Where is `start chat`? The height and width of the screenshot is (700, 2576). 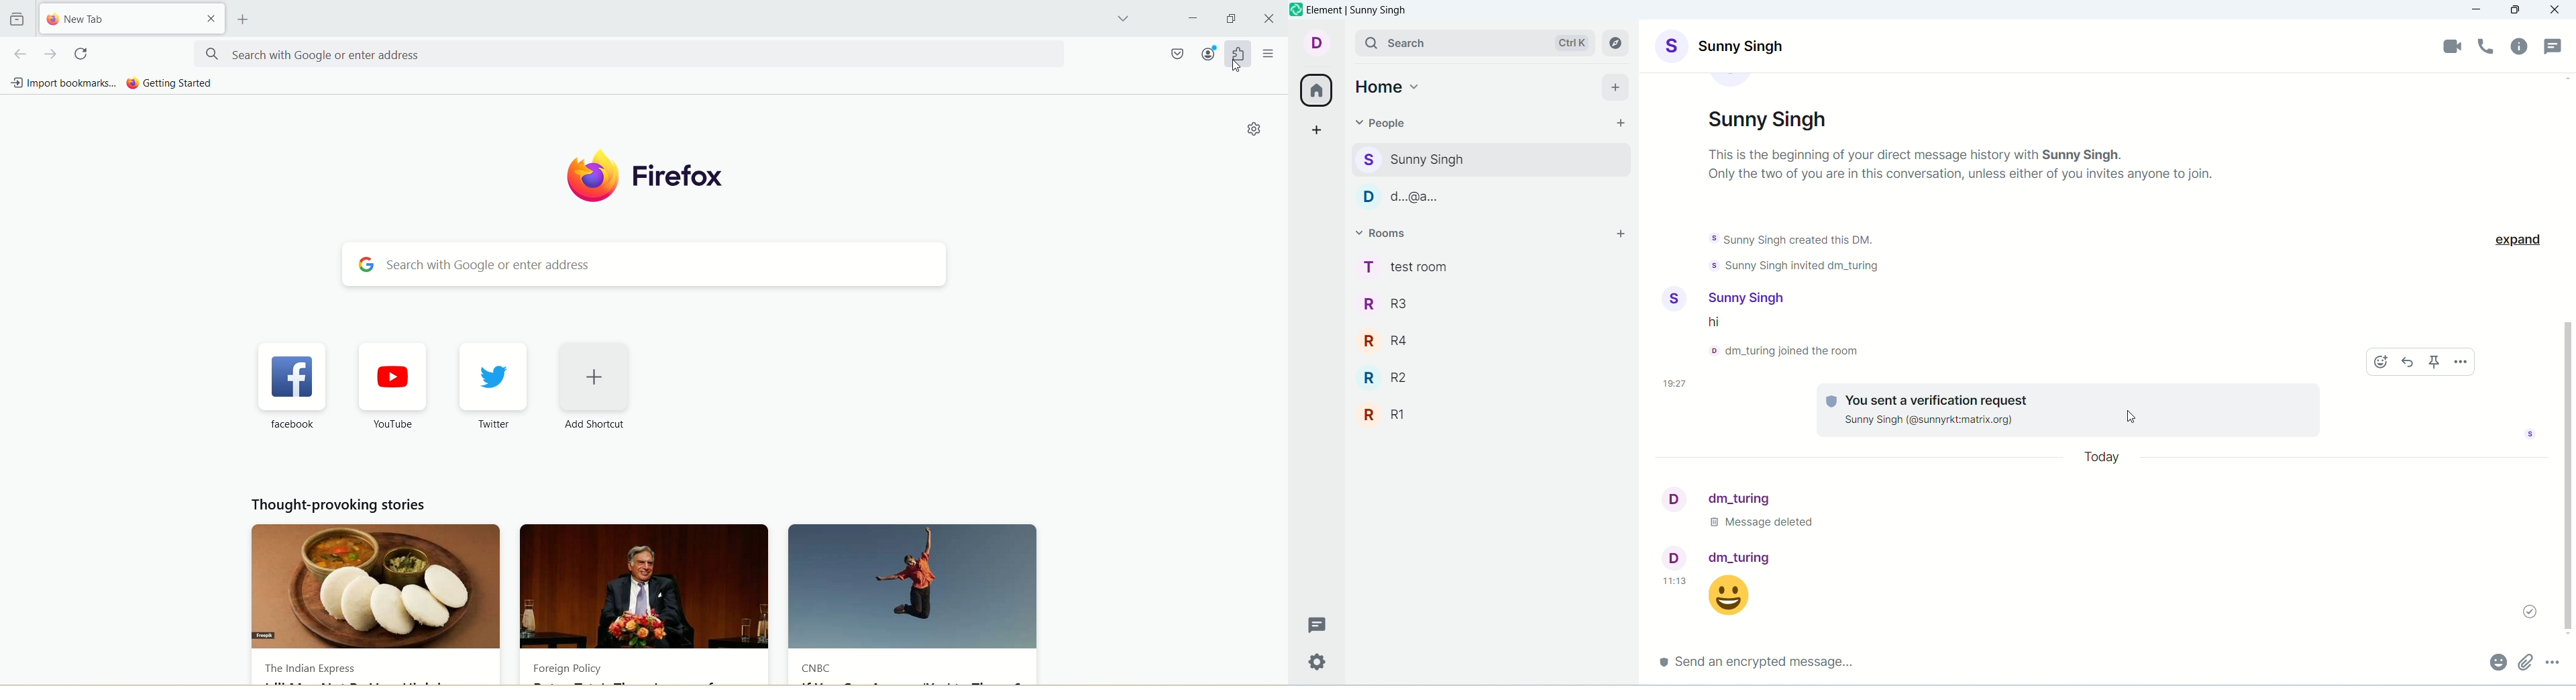 start chat is located at coordinates (1617, 123).